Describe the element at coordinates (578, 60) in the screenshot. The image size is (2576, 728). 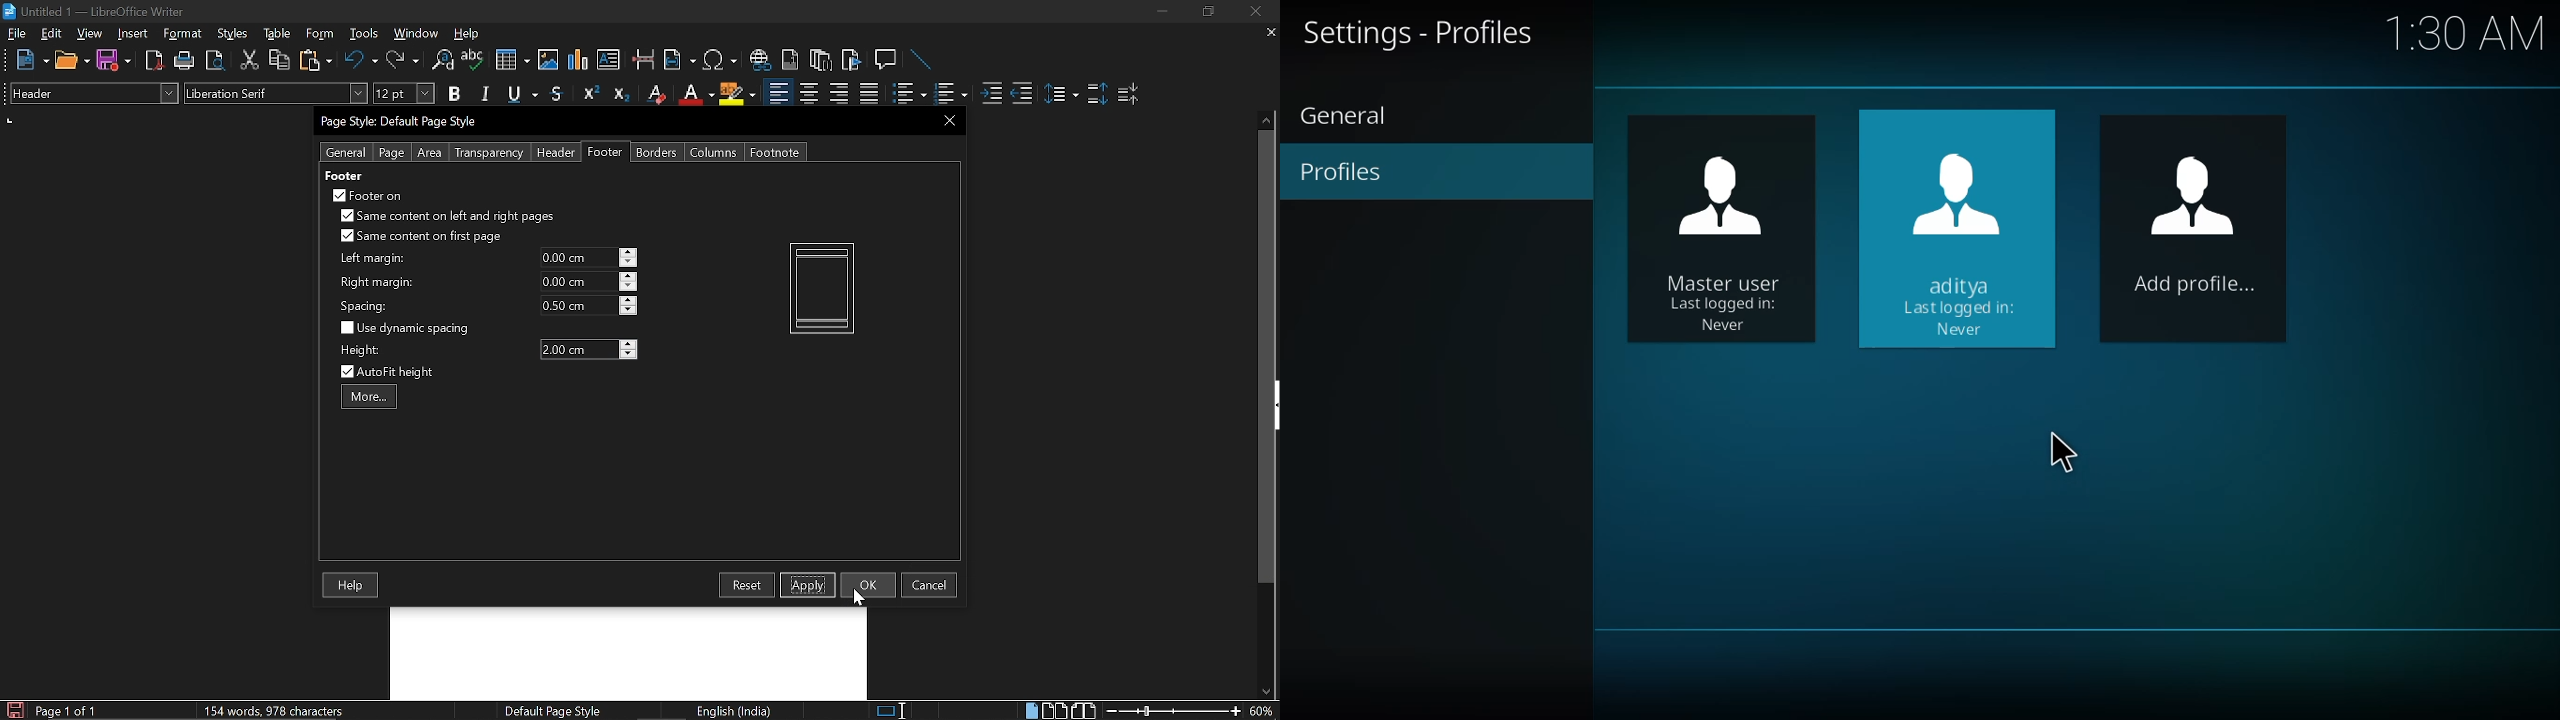
I see `insert diagram` at that location.